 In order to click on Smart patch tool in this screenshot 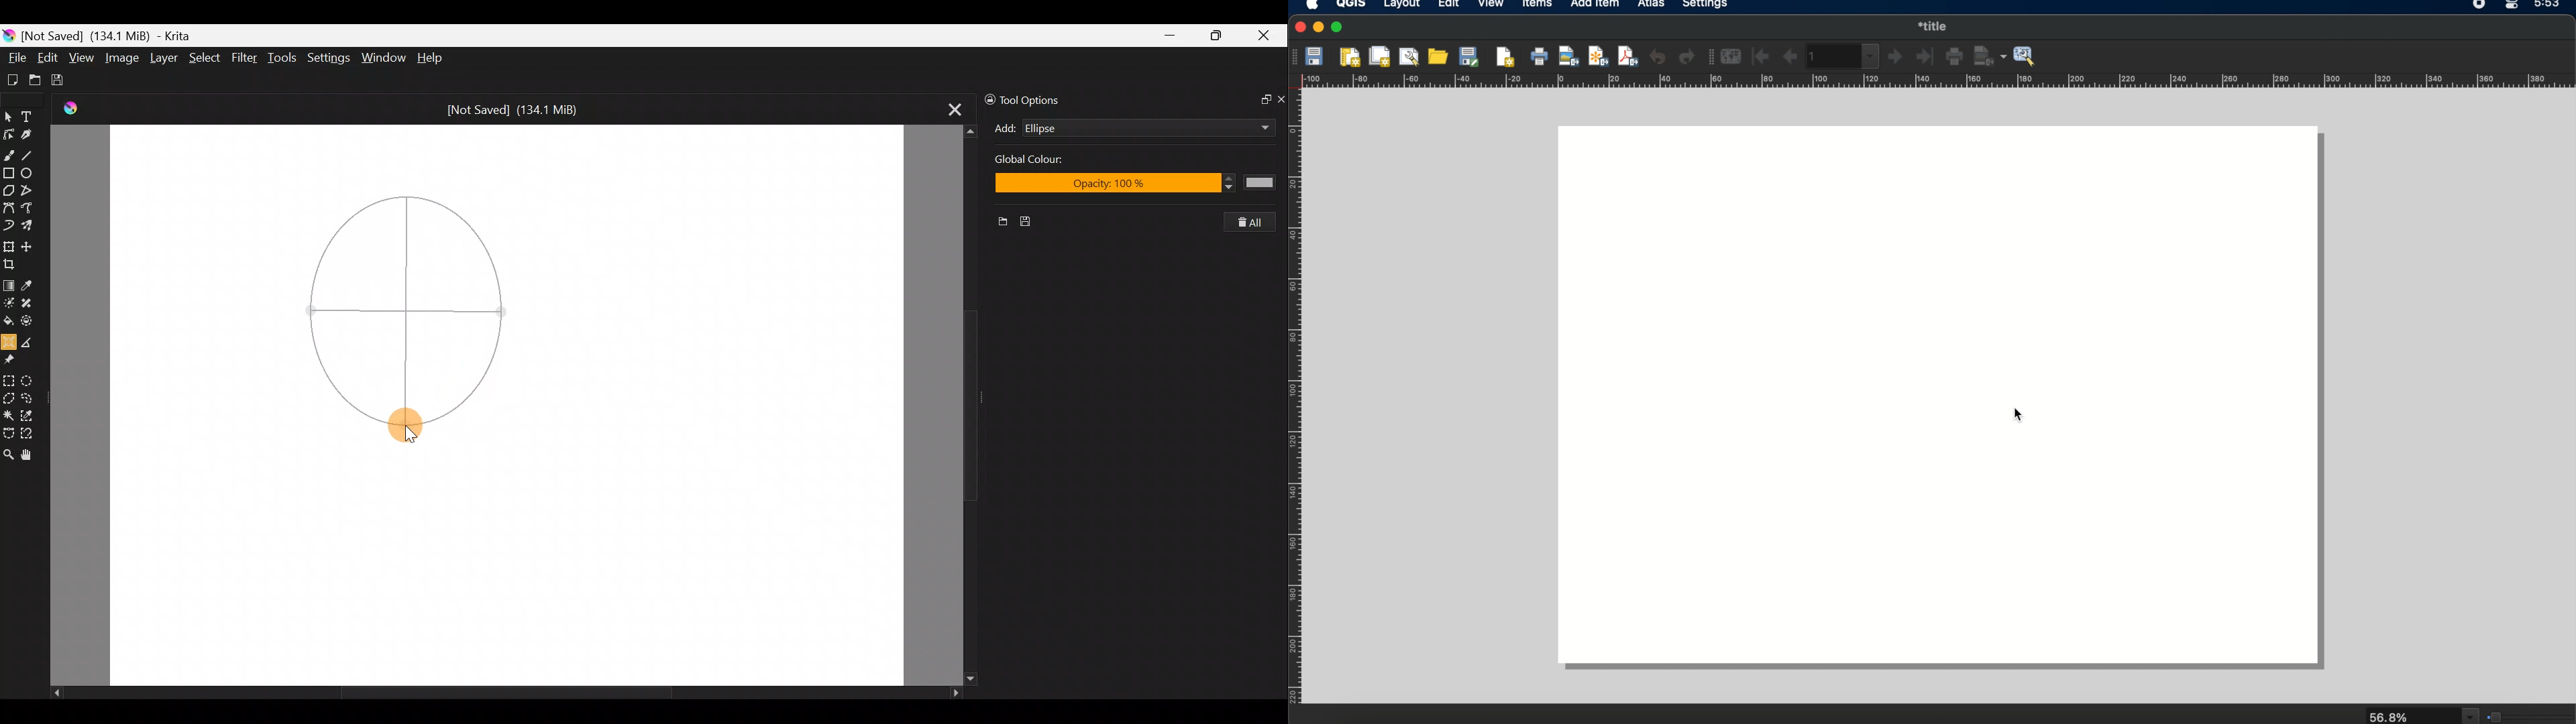, I will do `click(33, 305)`.